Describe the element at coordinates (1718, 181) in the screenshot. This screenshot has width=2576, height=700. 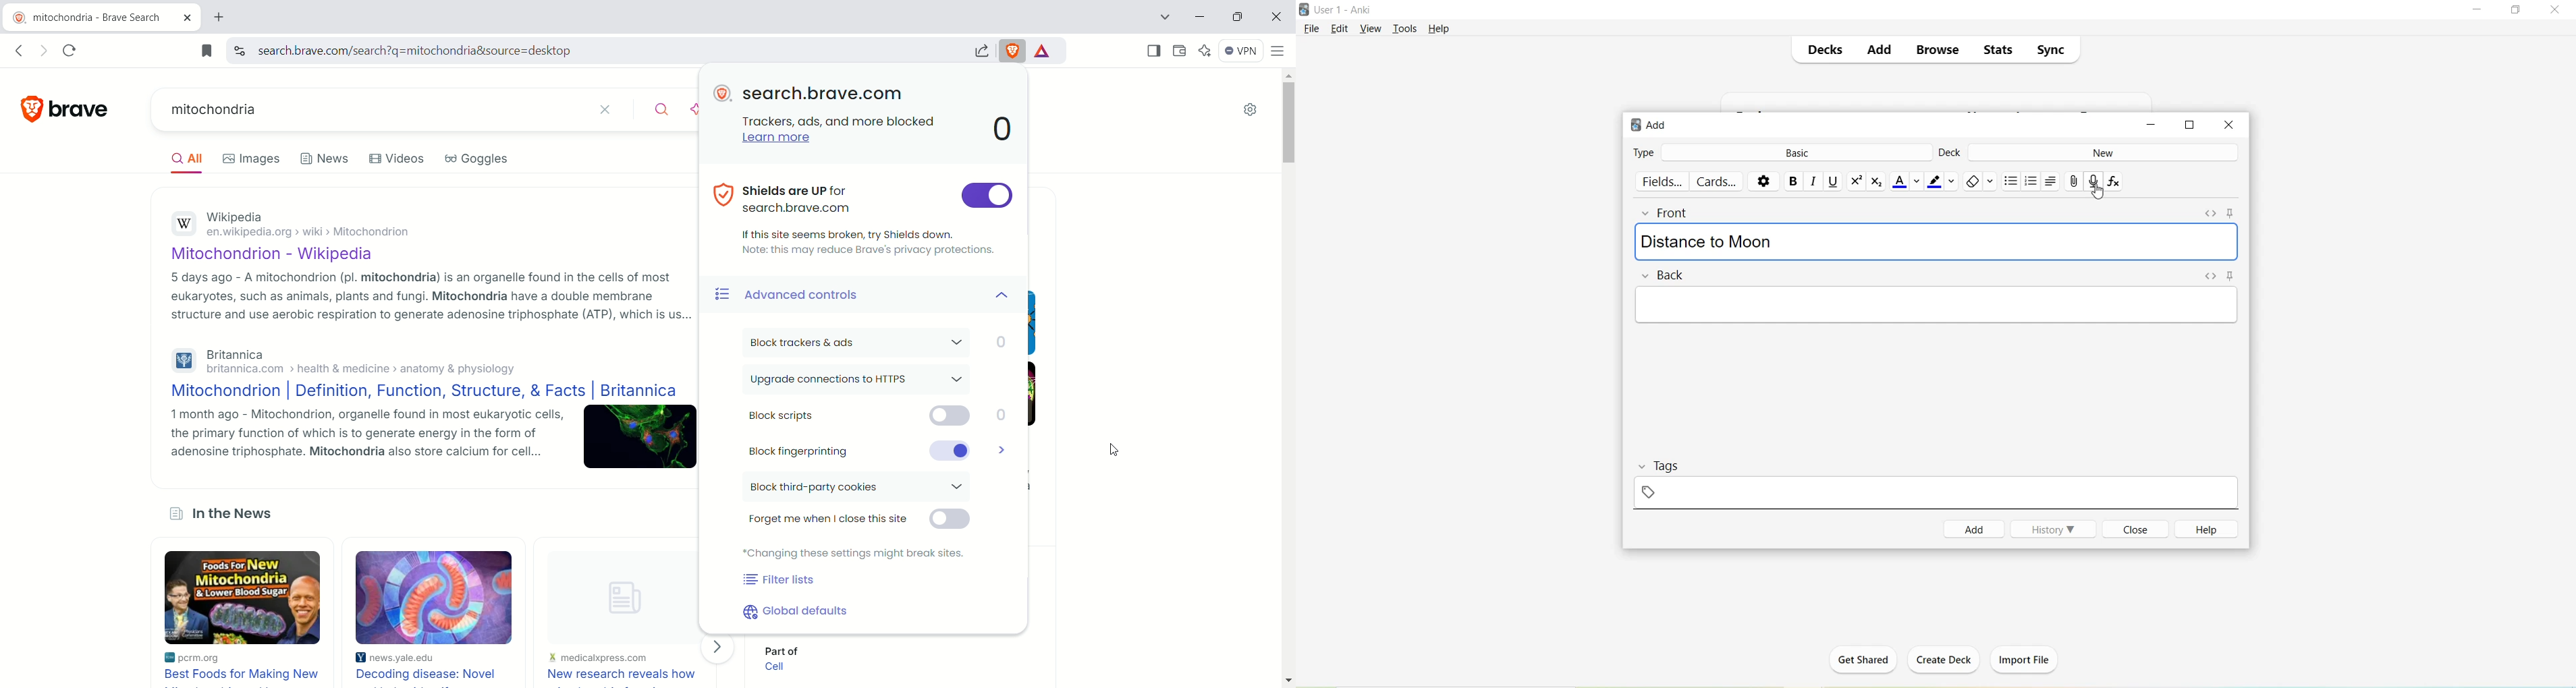
I see `Cards..` at that location.